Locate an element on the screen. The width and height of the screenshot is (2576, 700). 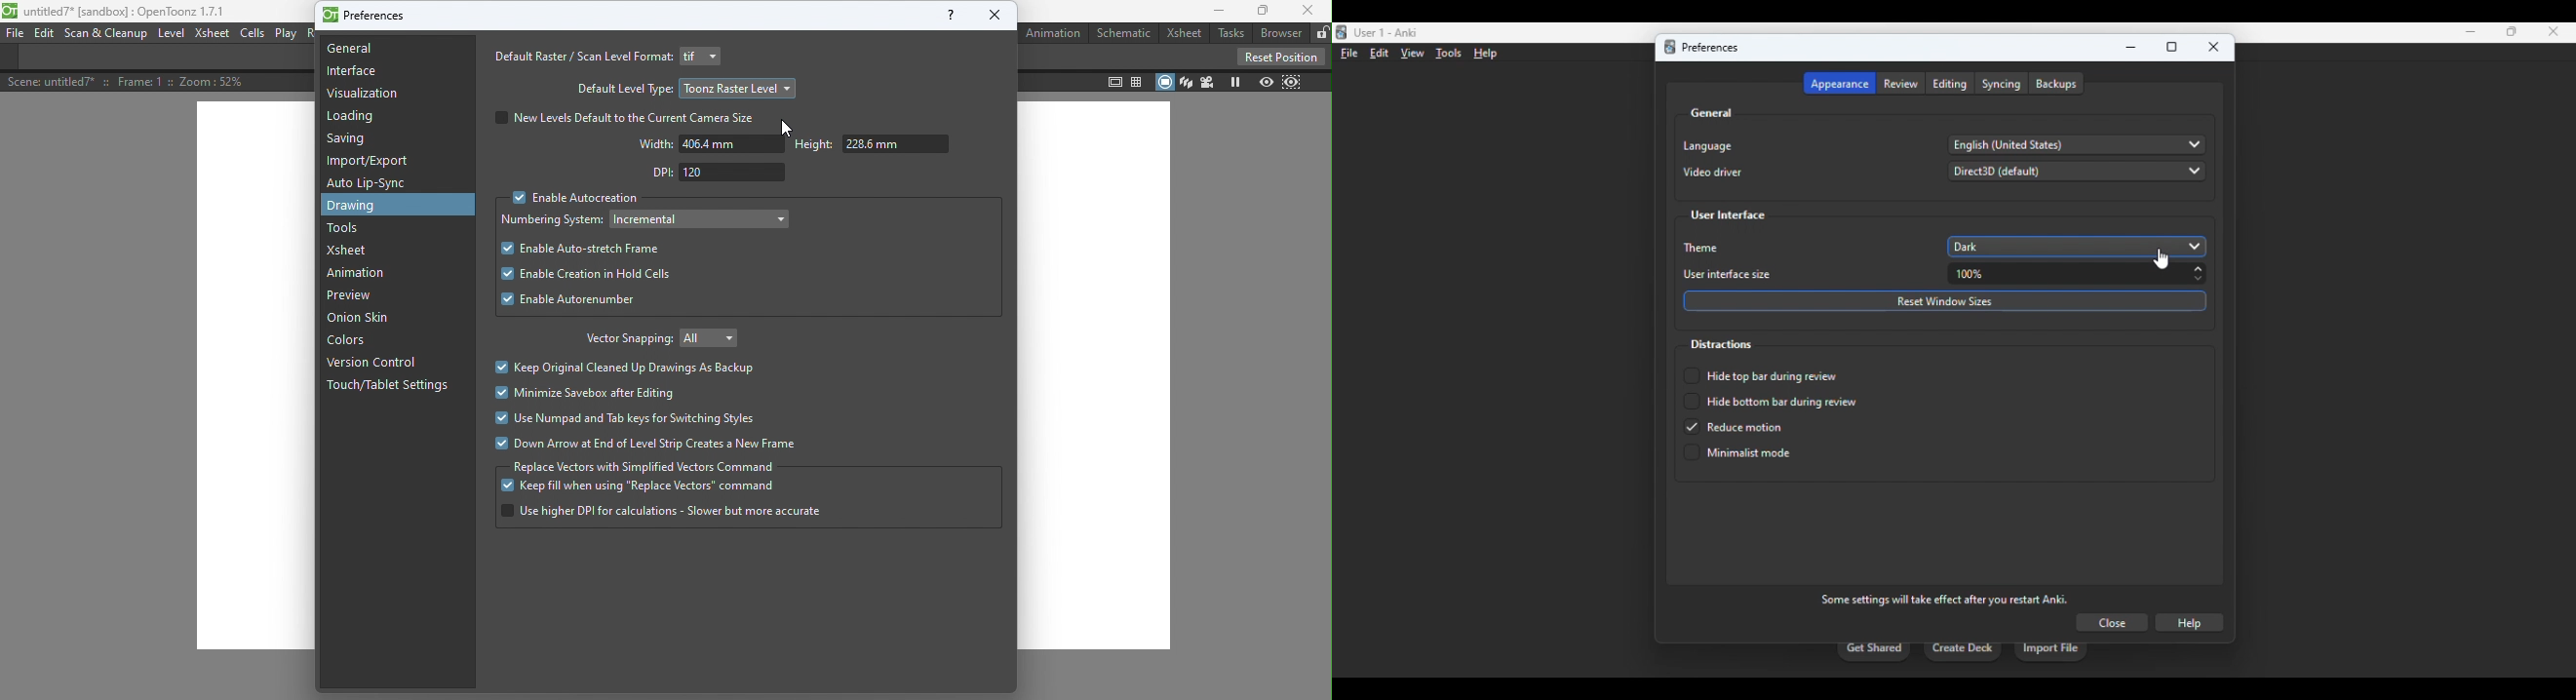
help is located at coordinates (1486, 53).